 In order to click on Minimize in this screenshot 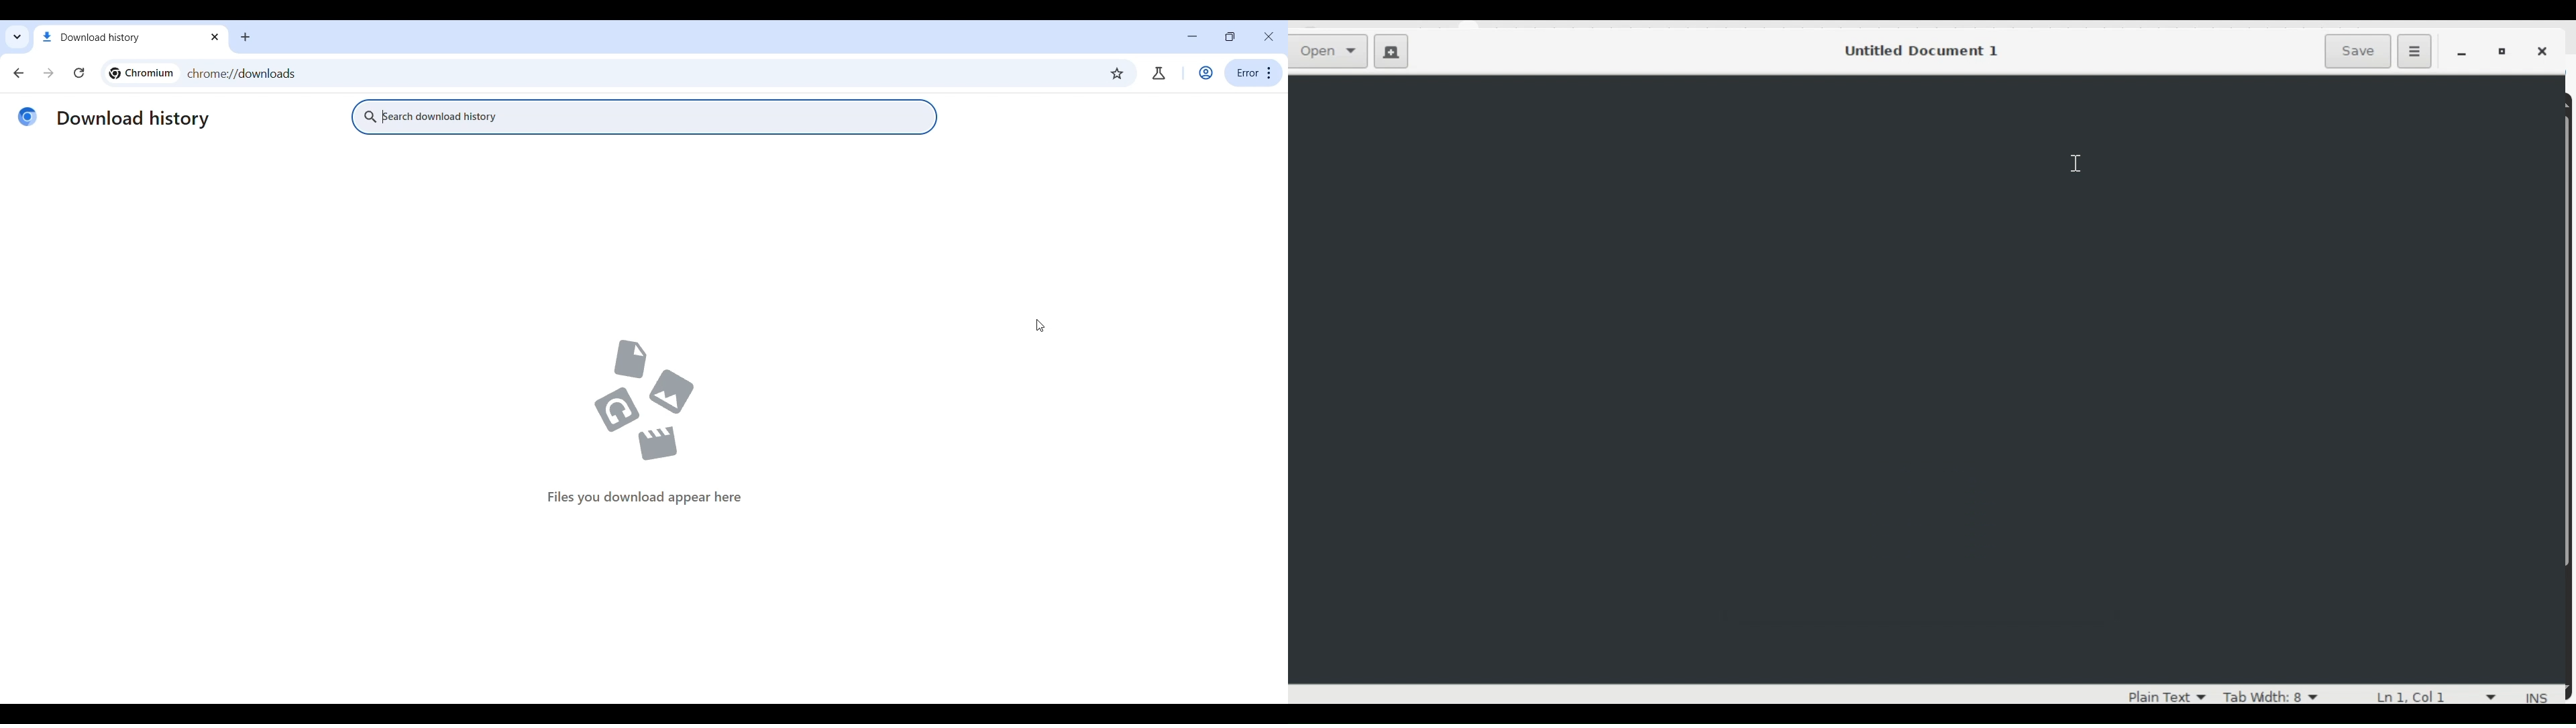, I will do `click(1192, 36)`.